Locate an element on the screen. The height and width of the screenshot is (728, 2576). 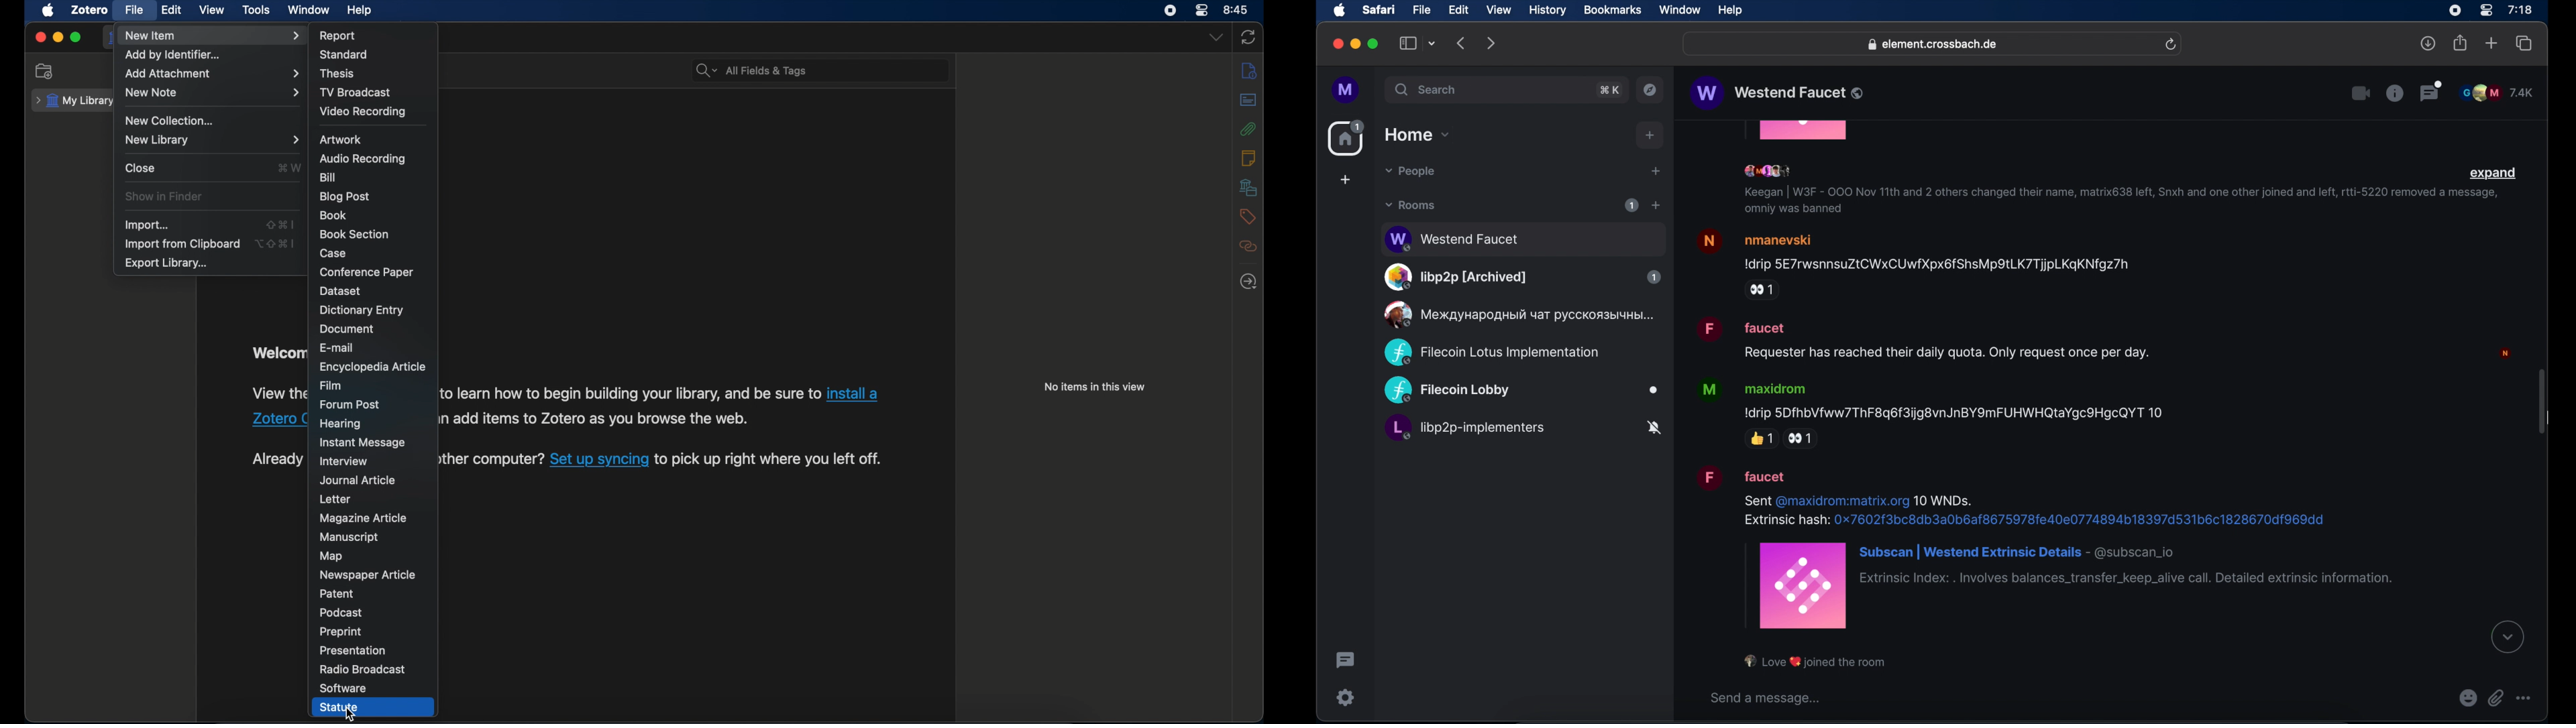
scroll bar is located at coordinates (2541, 403).